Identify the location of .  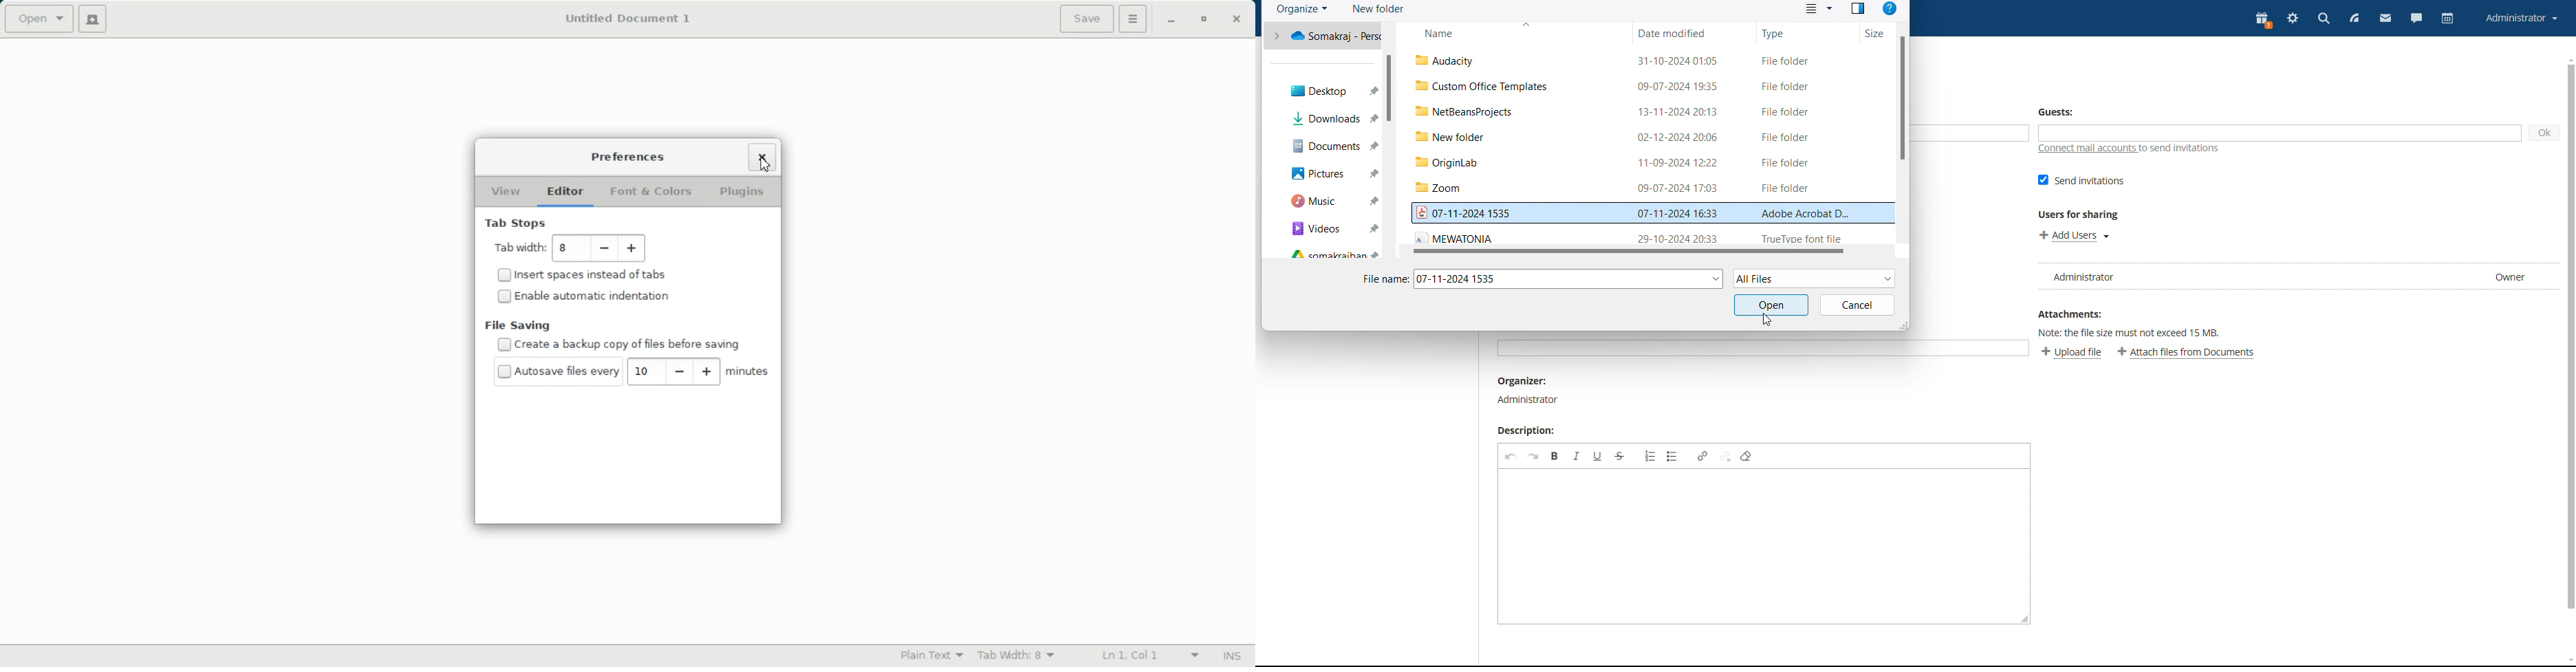
(1325, 89).